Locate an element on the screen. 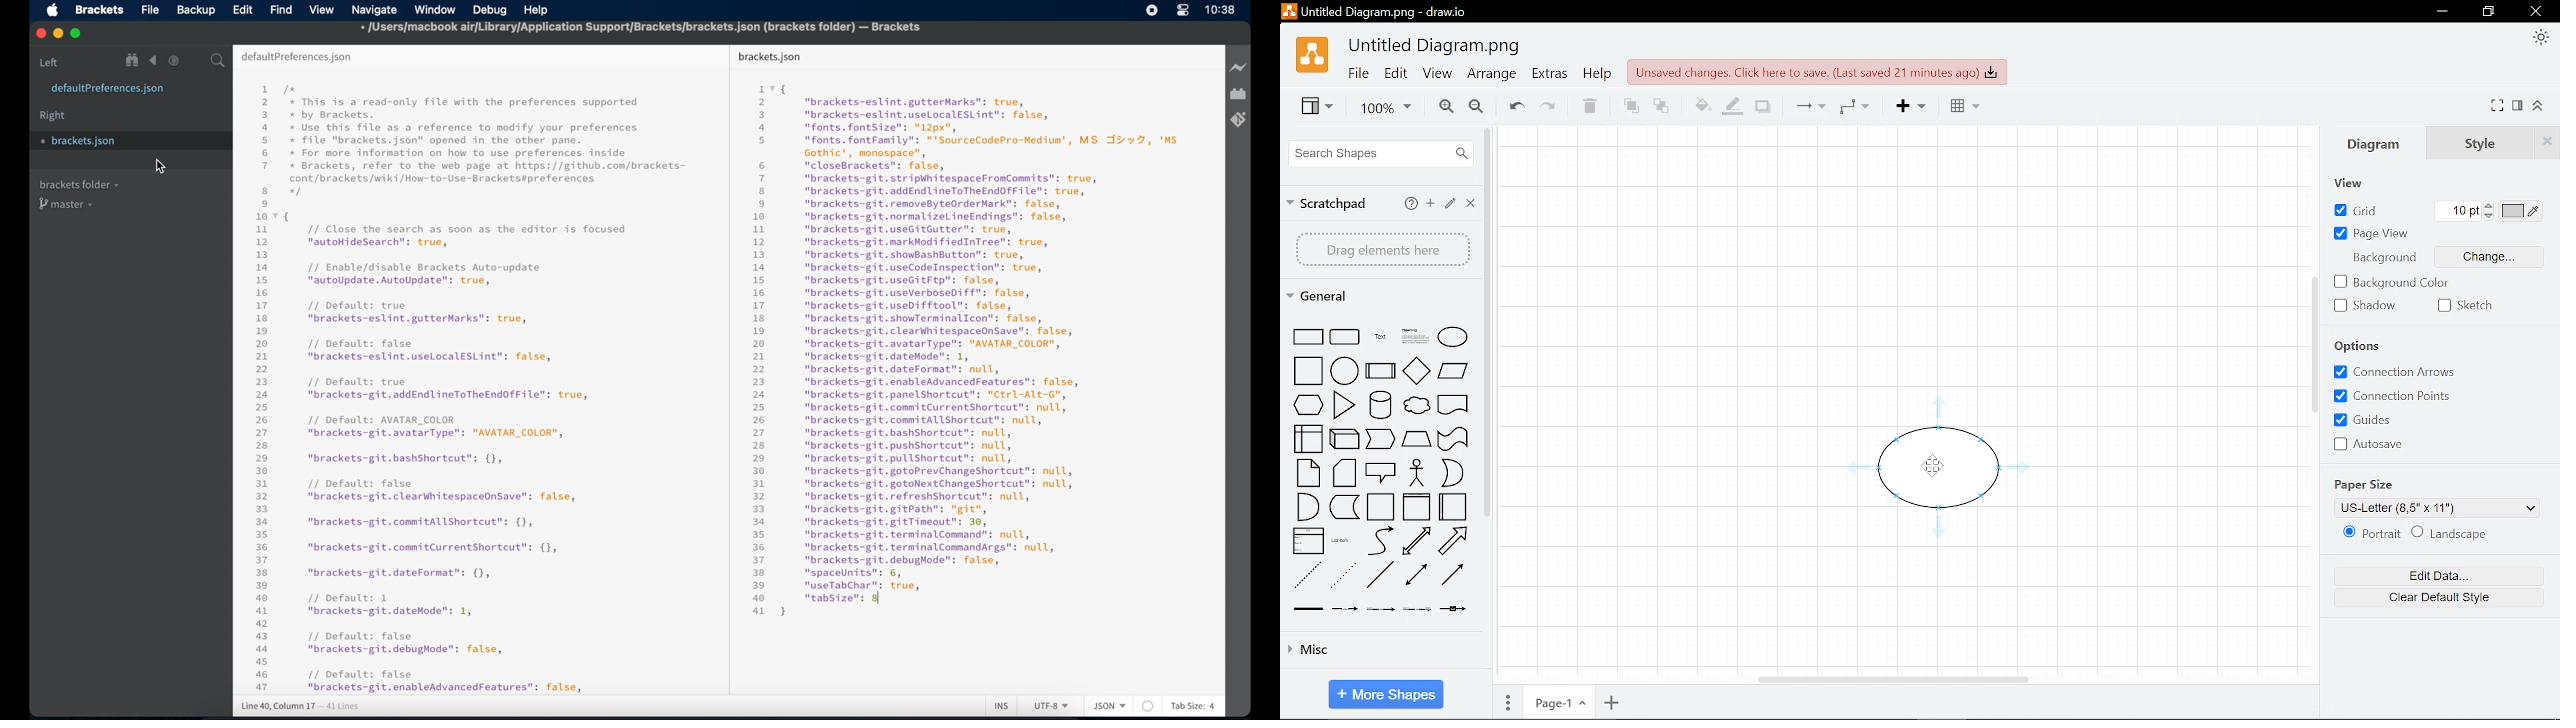 The image size is (2576, 728). Current page is located at coordinates (1557, 701).